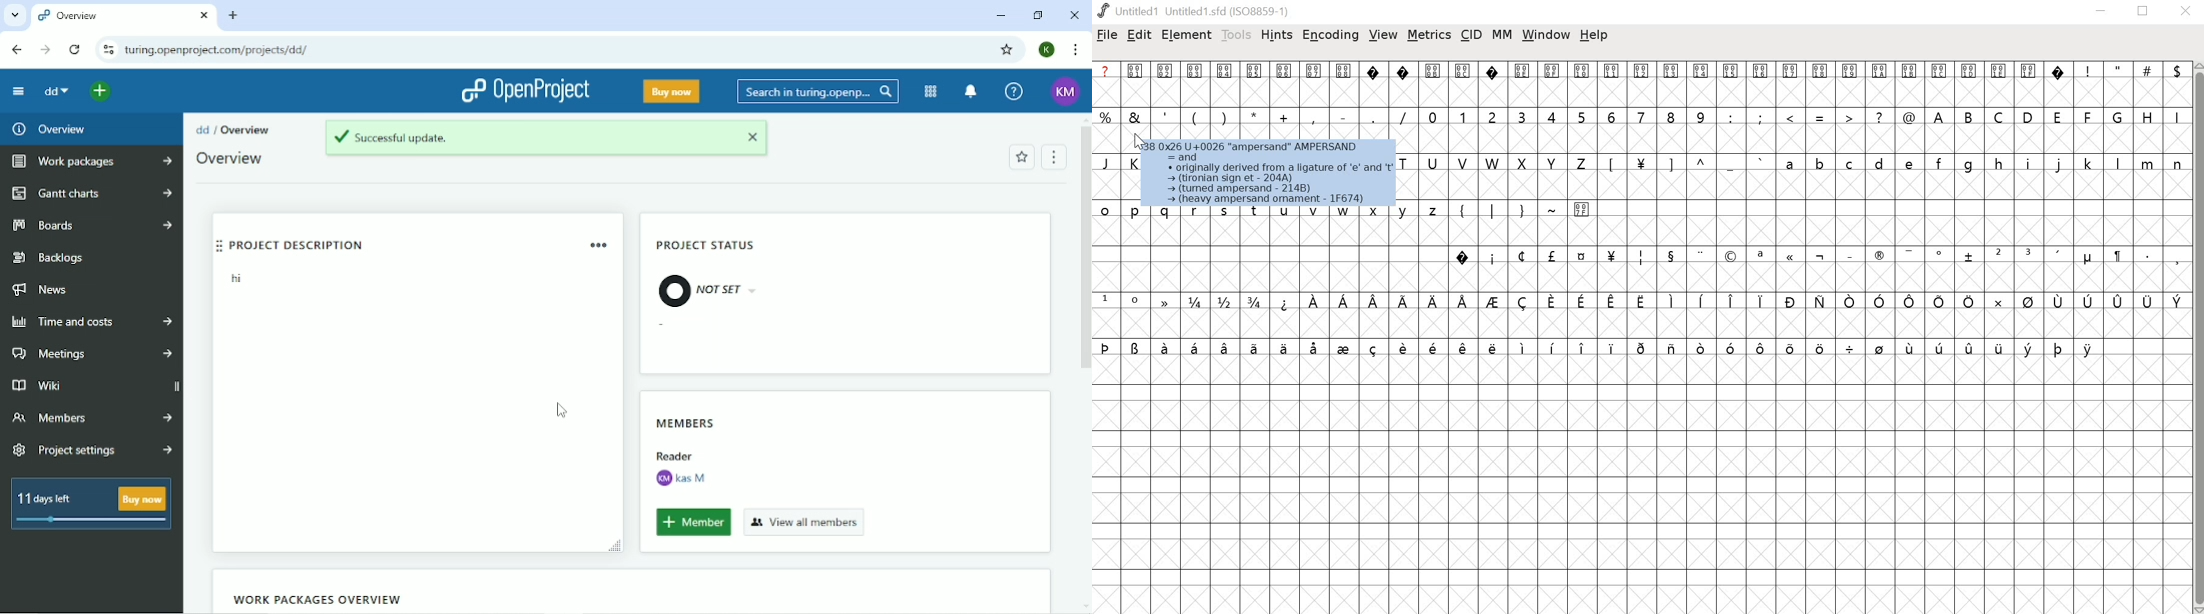 This screenshot has height=616, width=2212. Describe the element at coordinates (1730, 117) in the screenshot. I see `:` at that location.